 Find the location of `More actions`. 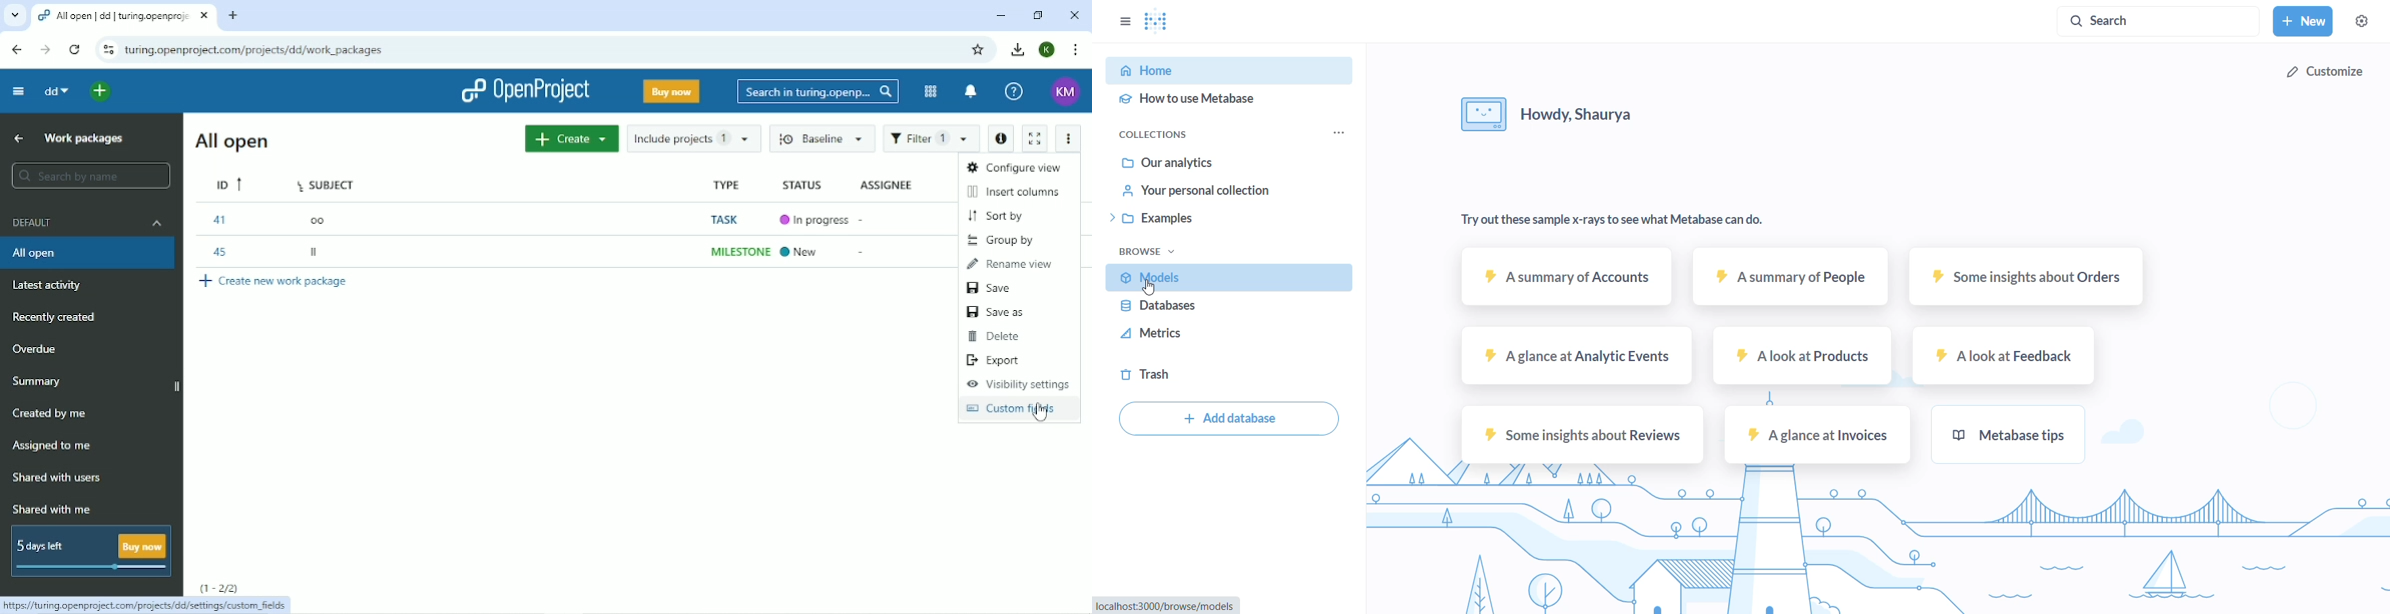

More actions is located at coordinates (1067, 139).